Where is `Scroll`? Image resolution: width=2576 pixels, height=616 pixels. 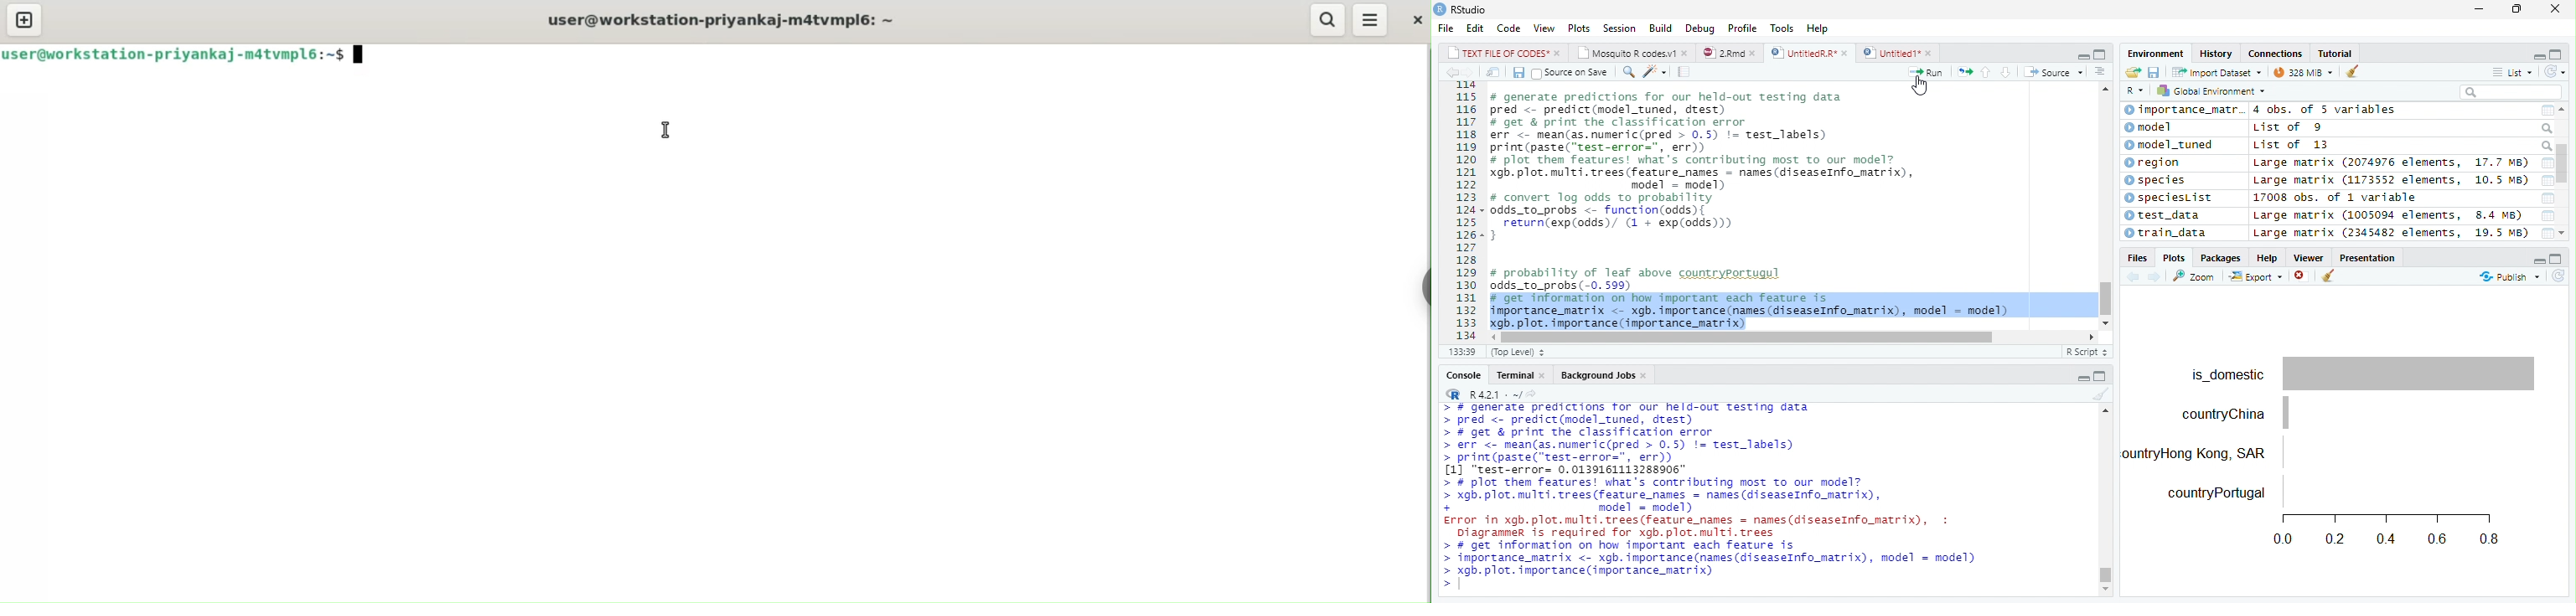
Scroll is located at coordinates (2562, 173).